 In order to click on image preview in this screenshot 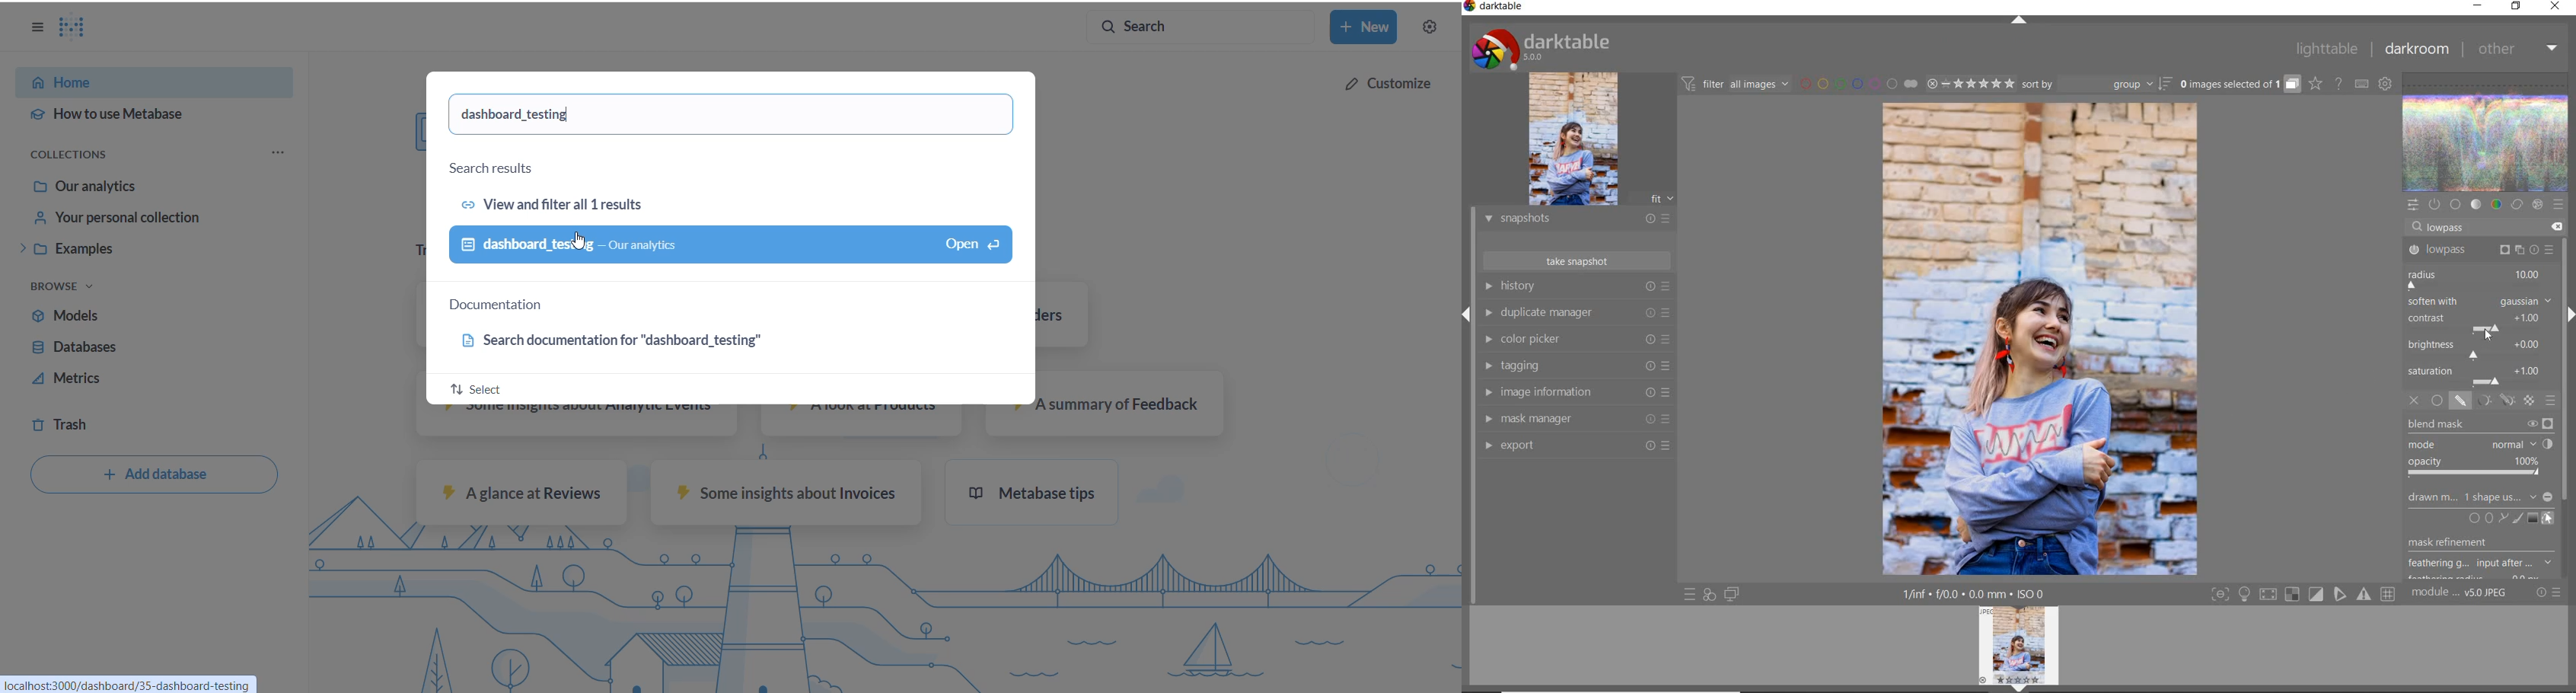, I will do `click(2022, 649)`.